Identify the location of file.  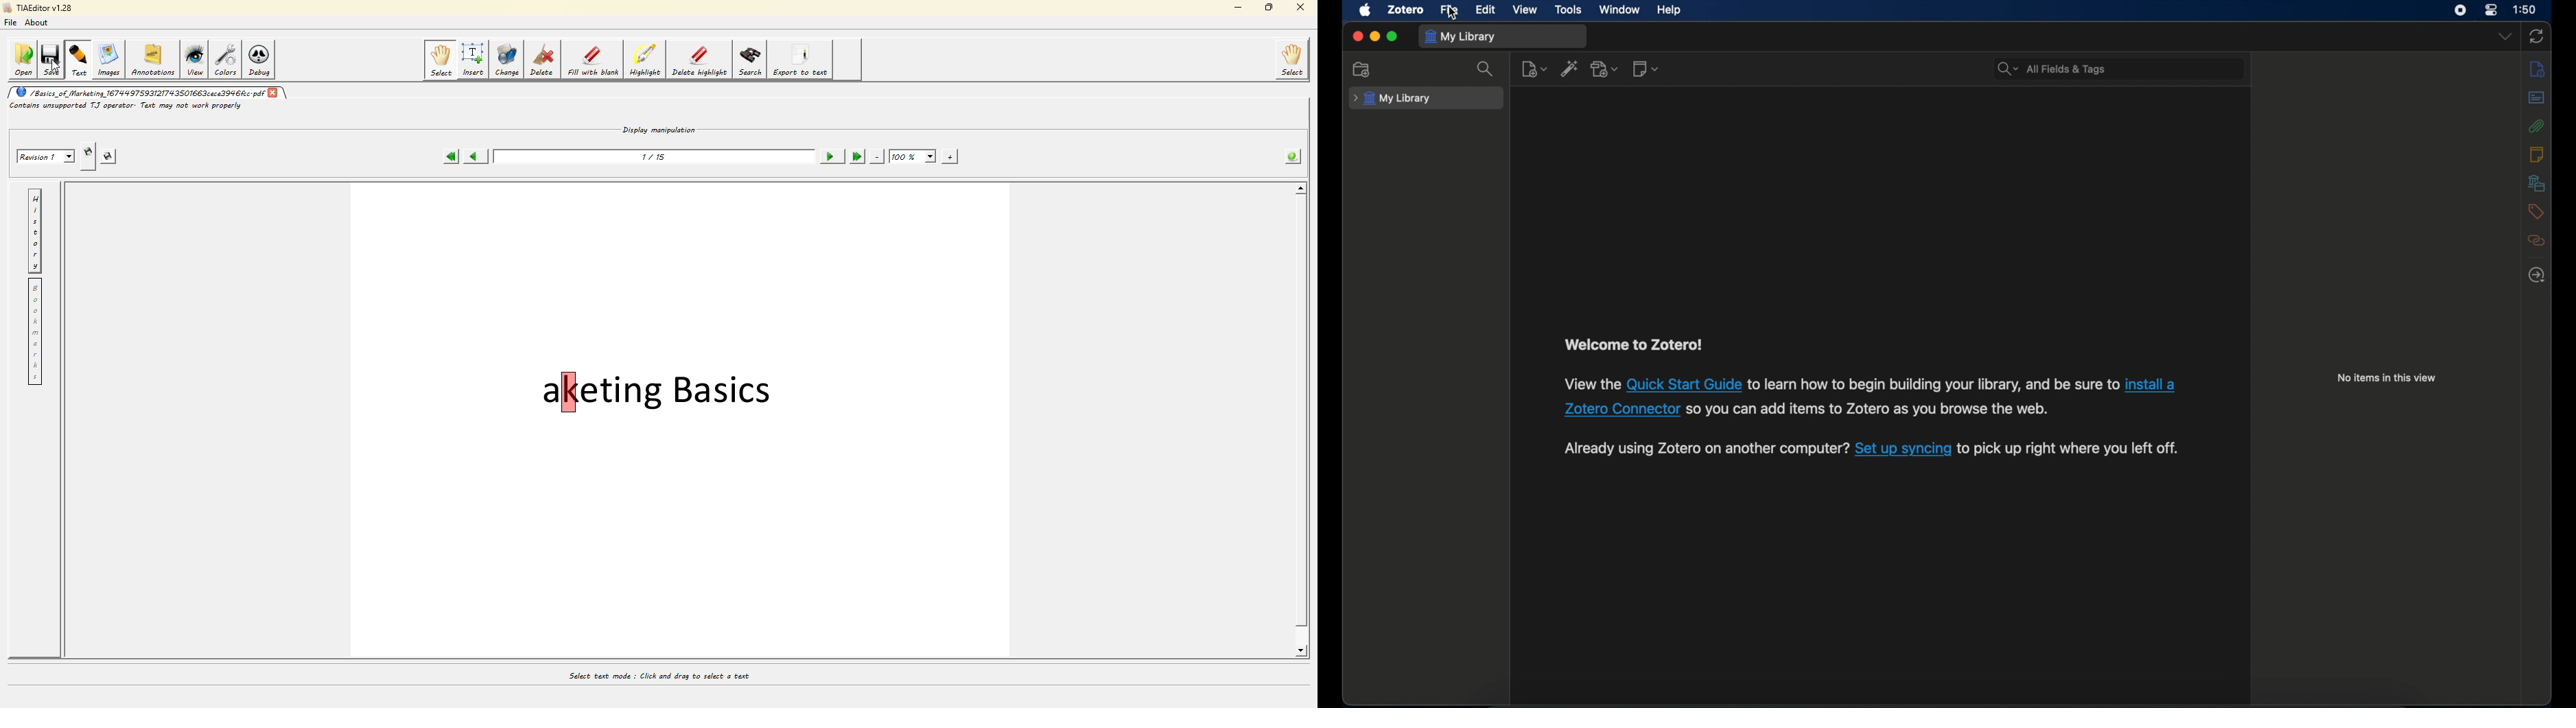
(1450, 9).